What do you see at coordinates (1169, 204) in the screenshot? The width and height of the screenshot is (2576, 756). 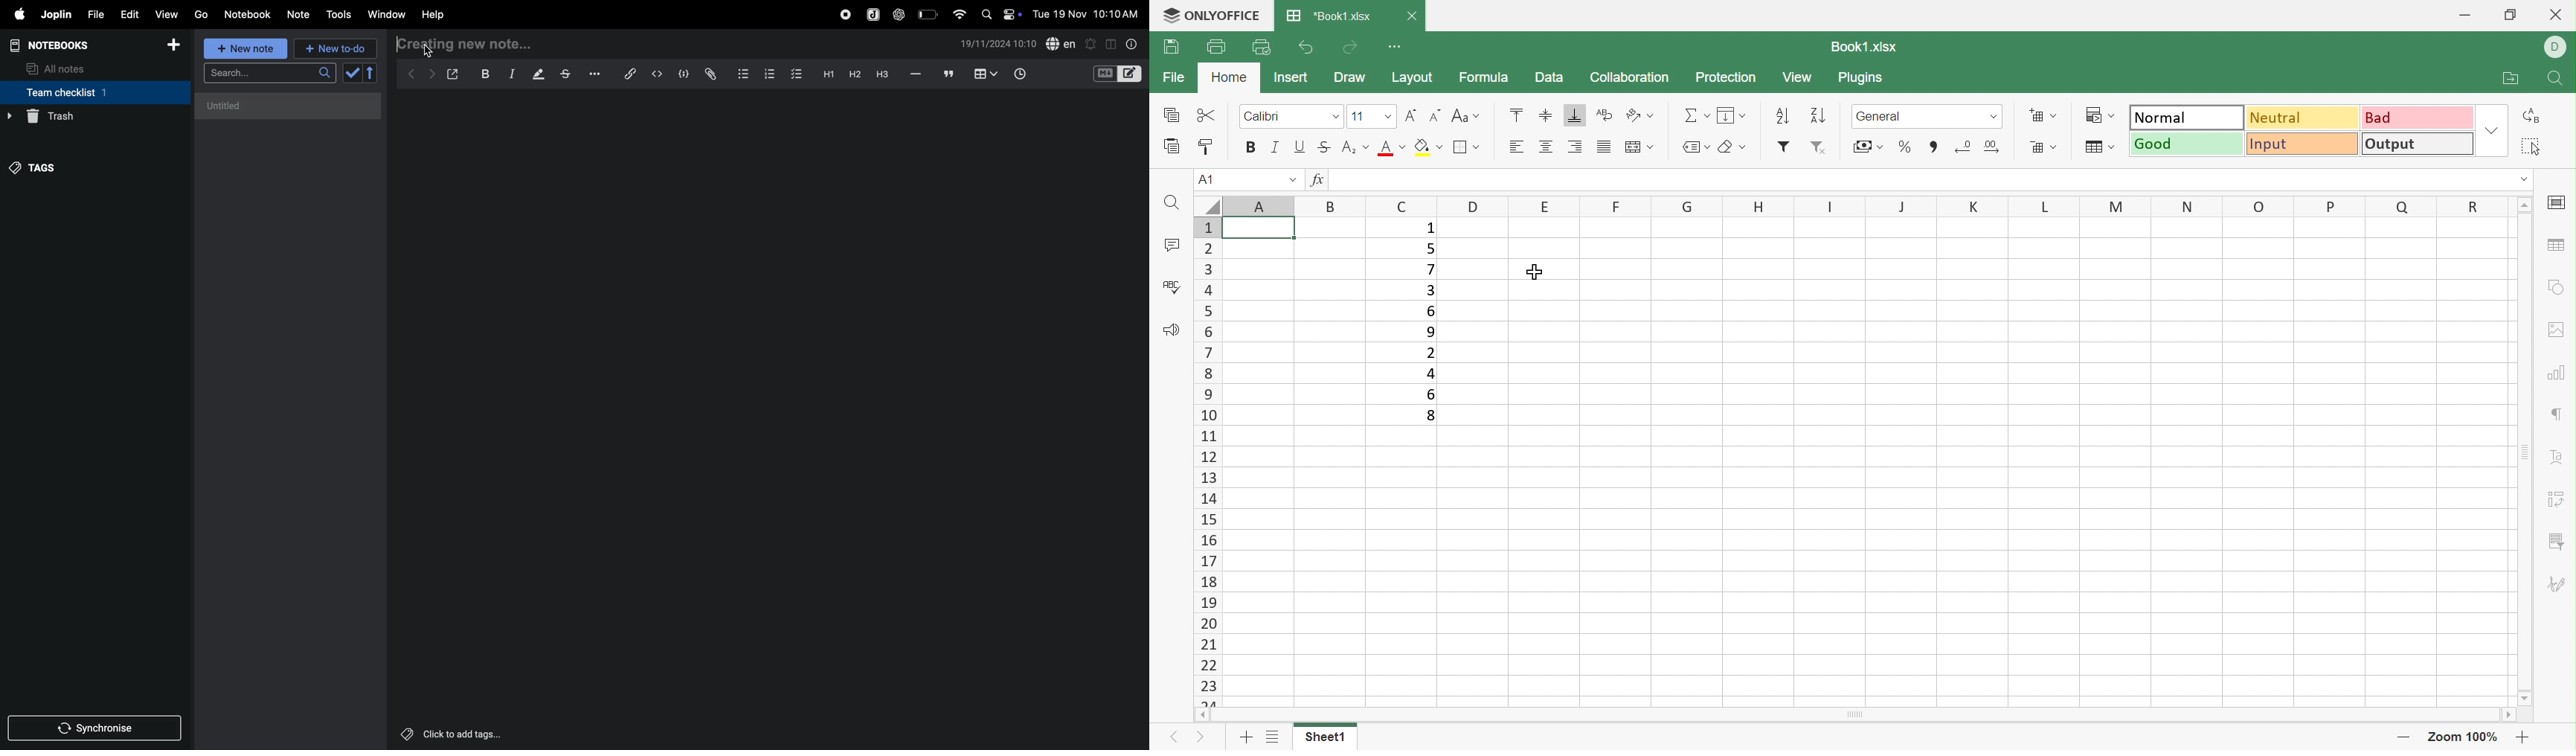 I see `Find` at bounding box center [1169, 204].